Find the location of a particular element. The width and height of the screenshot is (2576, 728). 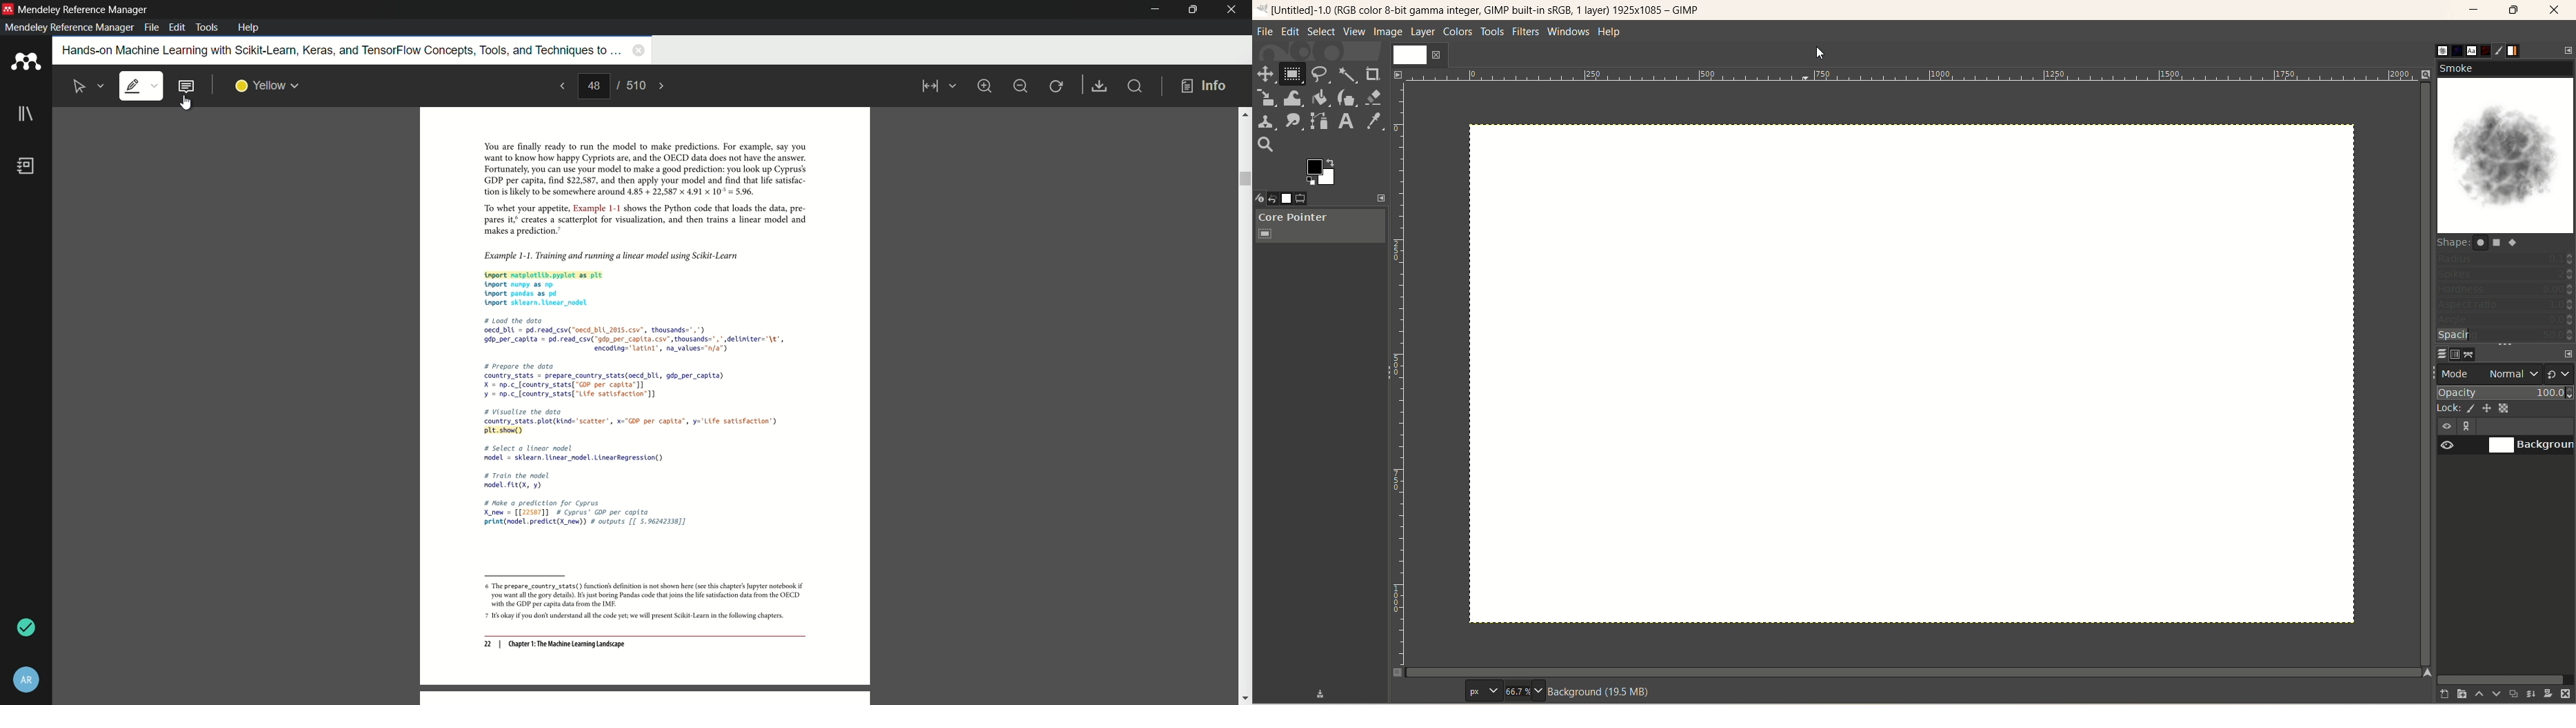

library is located at coordinates (25, 115).